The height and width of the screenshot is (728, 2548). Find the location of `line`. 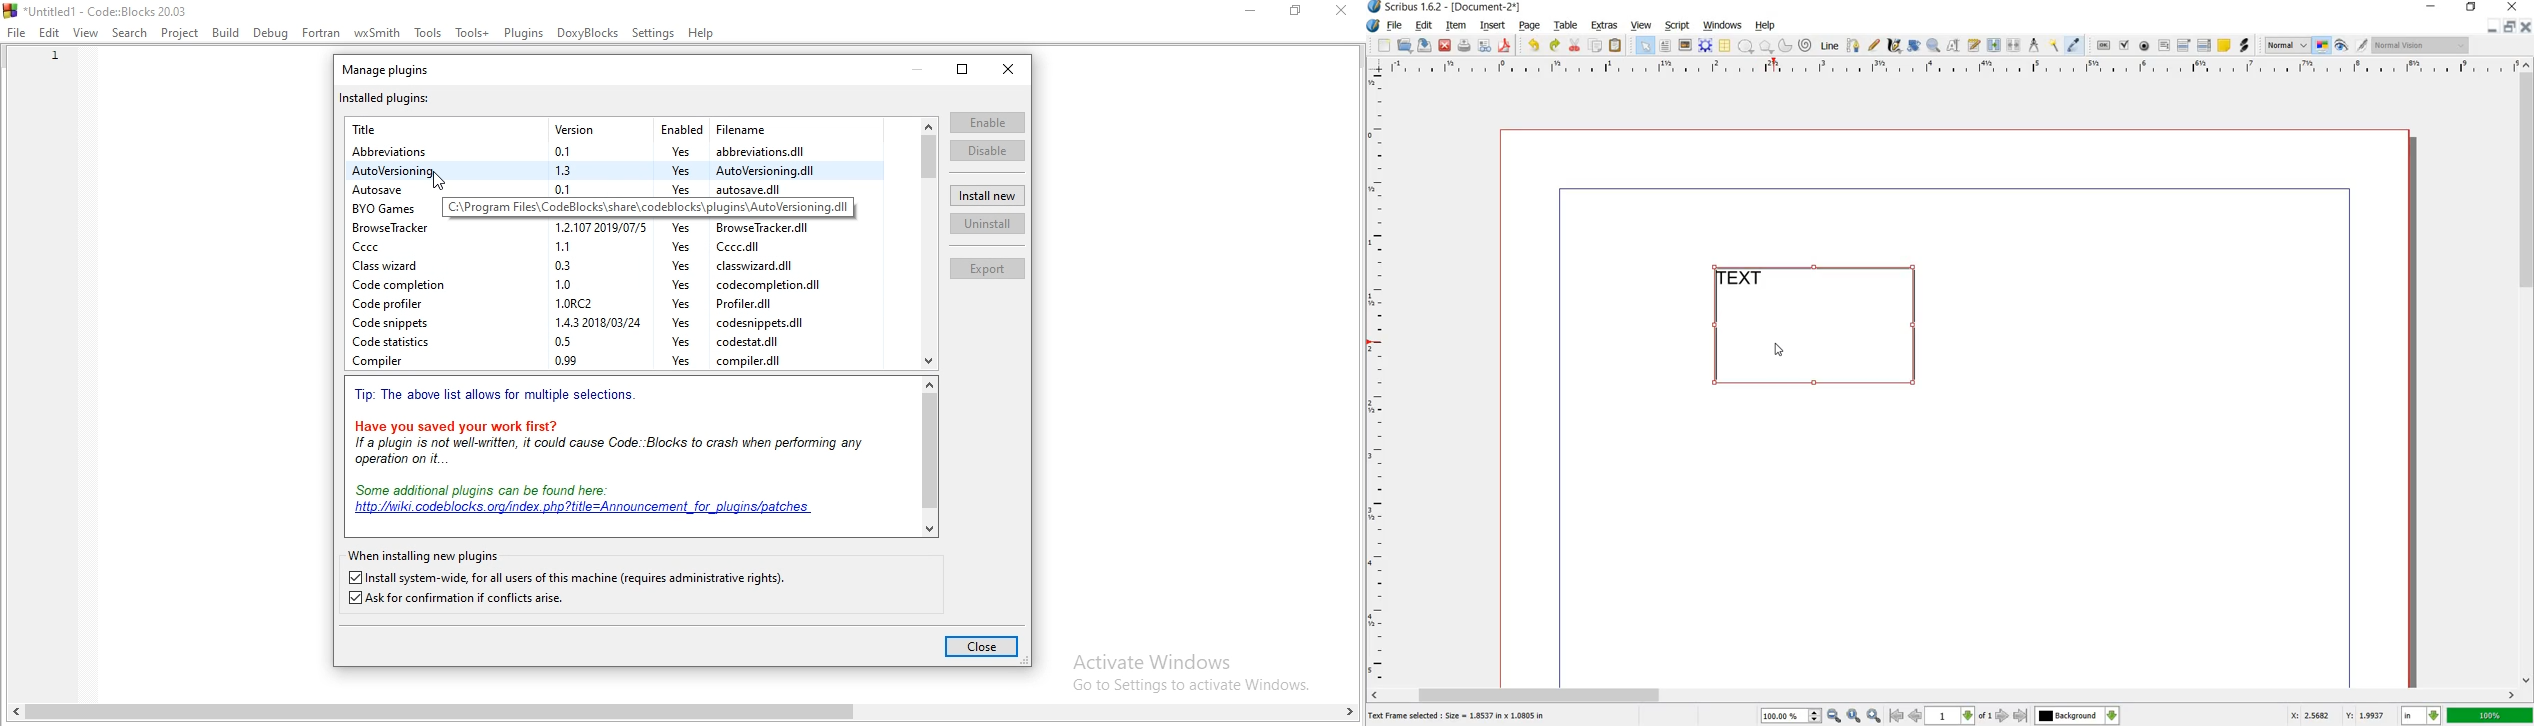

line is located at coordinates (1831, 47).